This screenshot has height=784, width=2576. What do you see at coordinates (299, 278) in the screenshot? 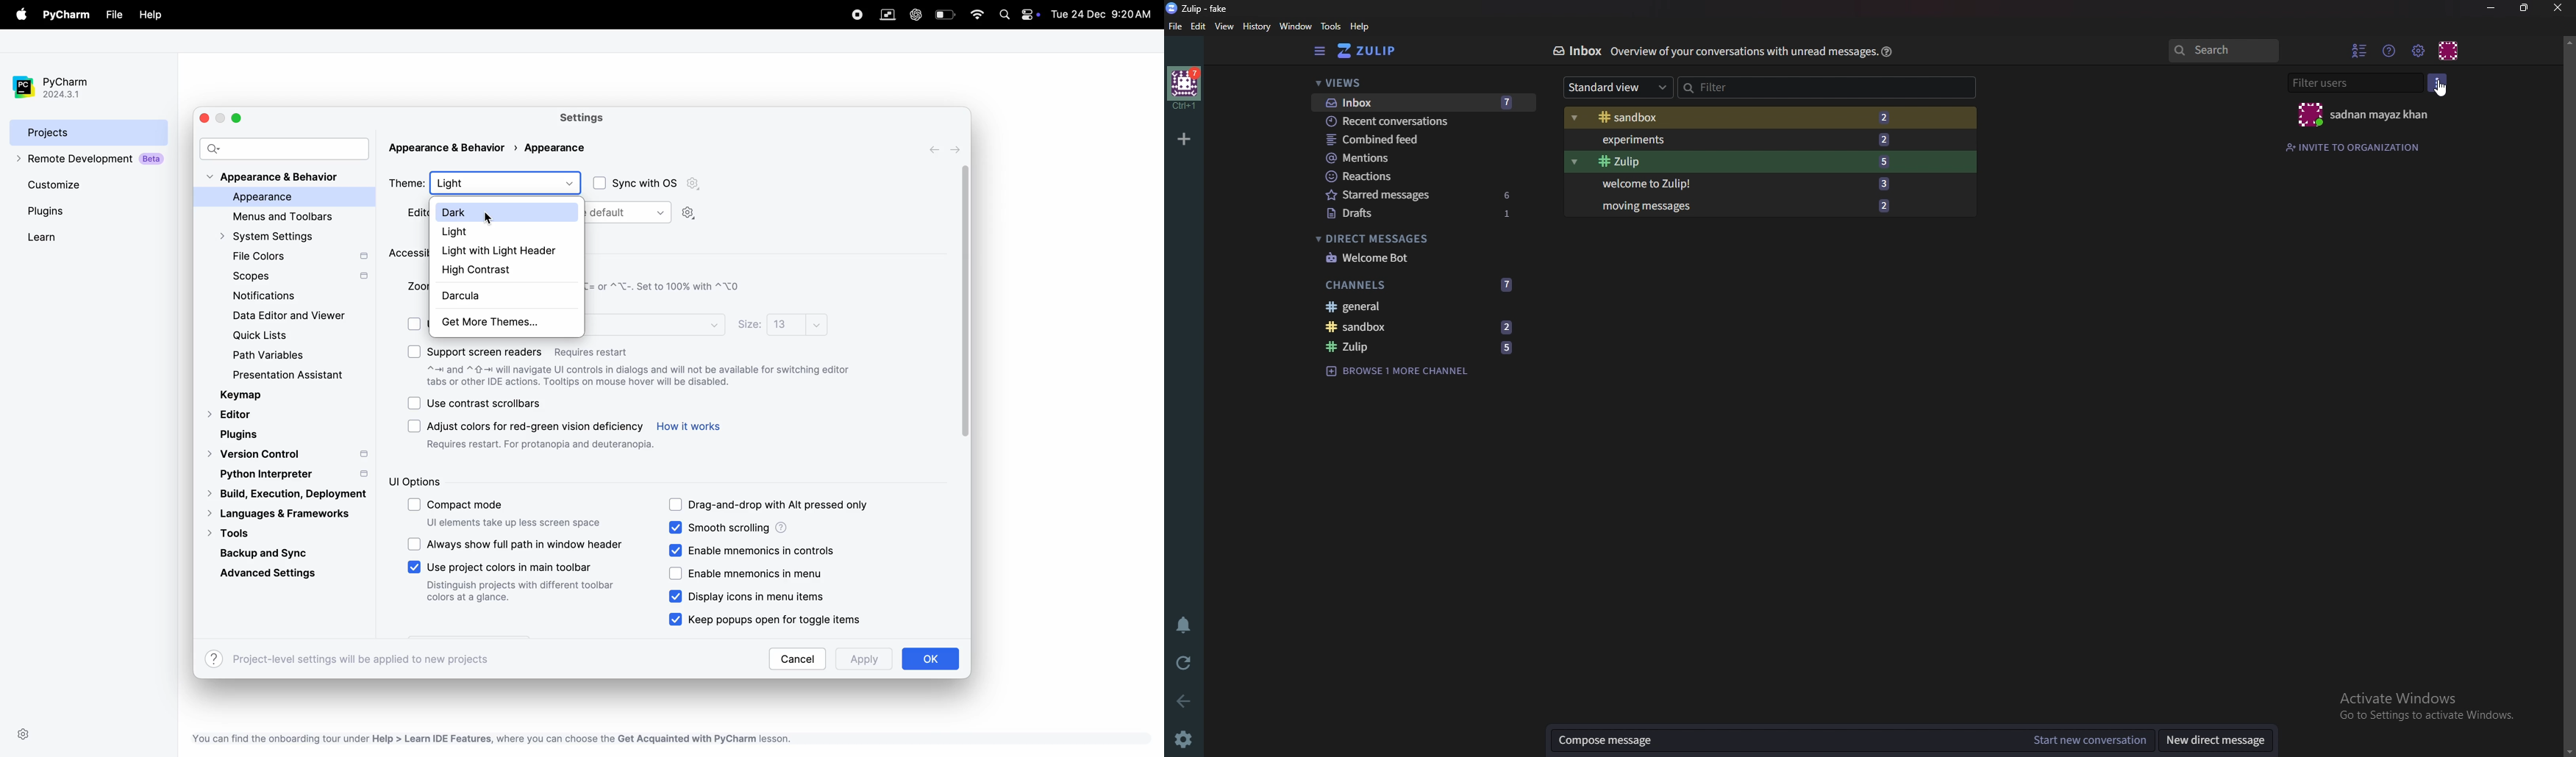
I see `scopes` at bounding box center [299, 278].